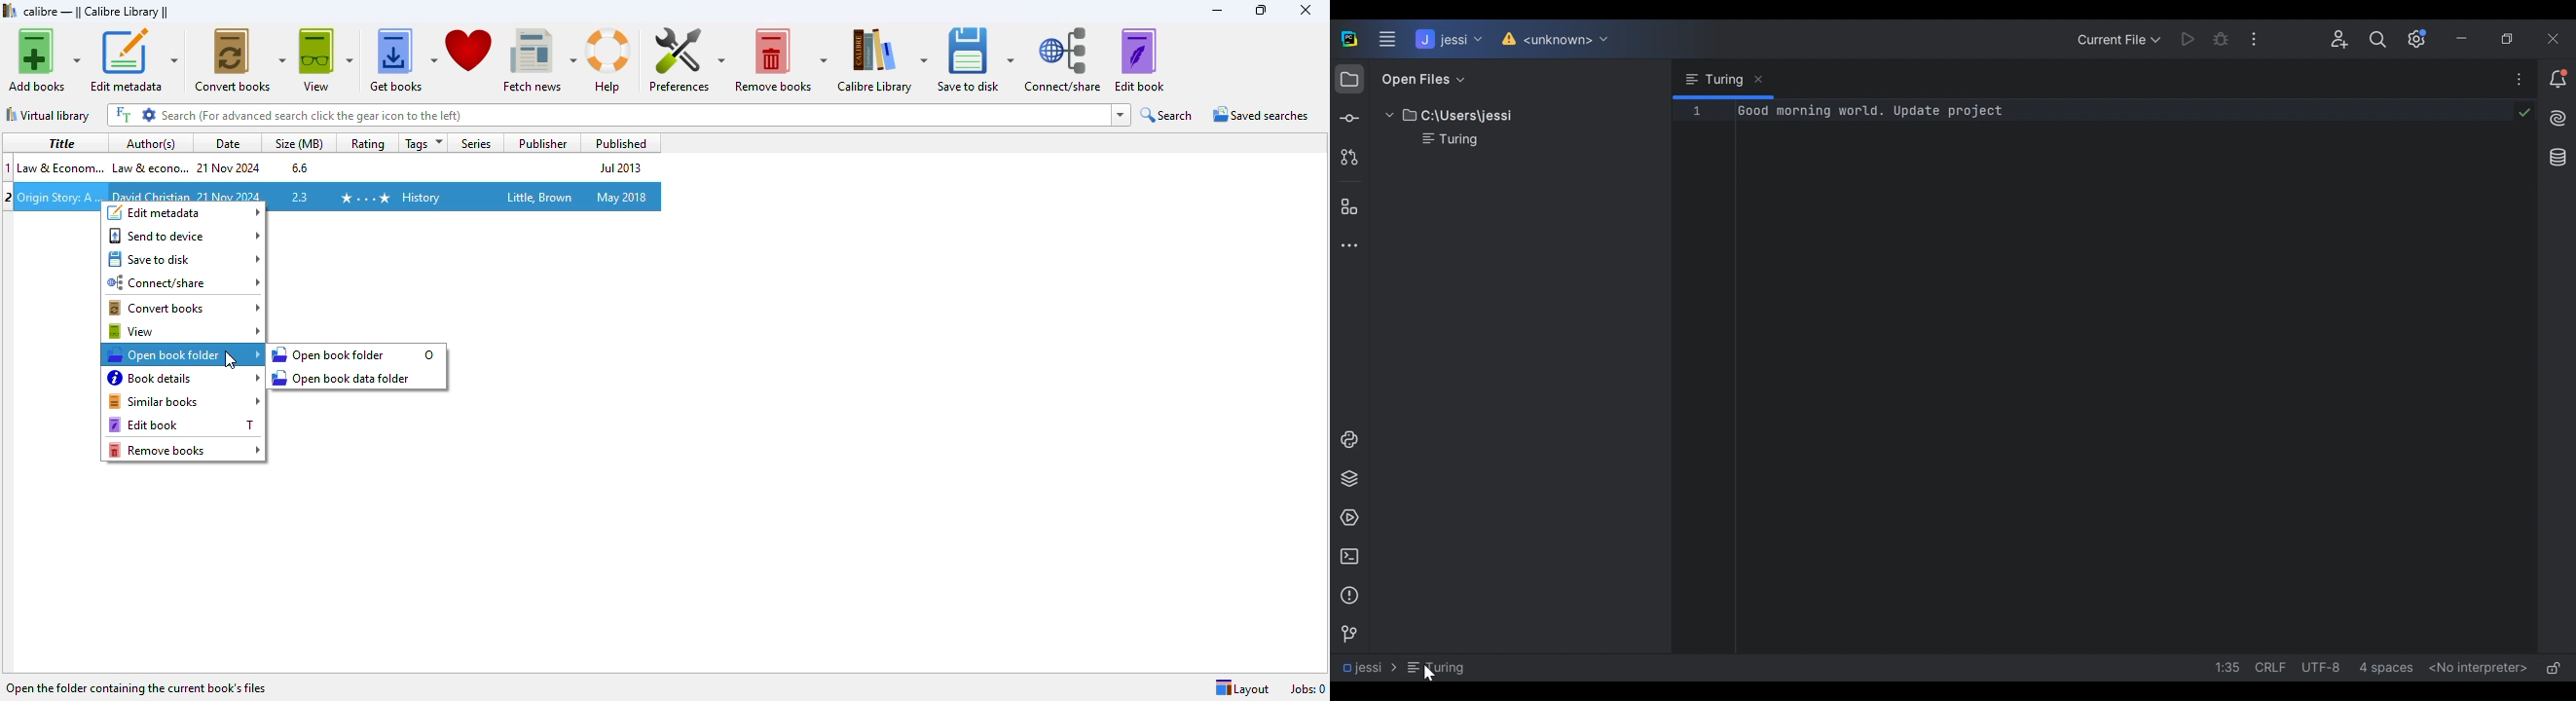 This screenshot has width=2576, height=728. What do you see at coordinates (225, 143) in the screenshot?
I see `date` at bounding box center [225, 143].